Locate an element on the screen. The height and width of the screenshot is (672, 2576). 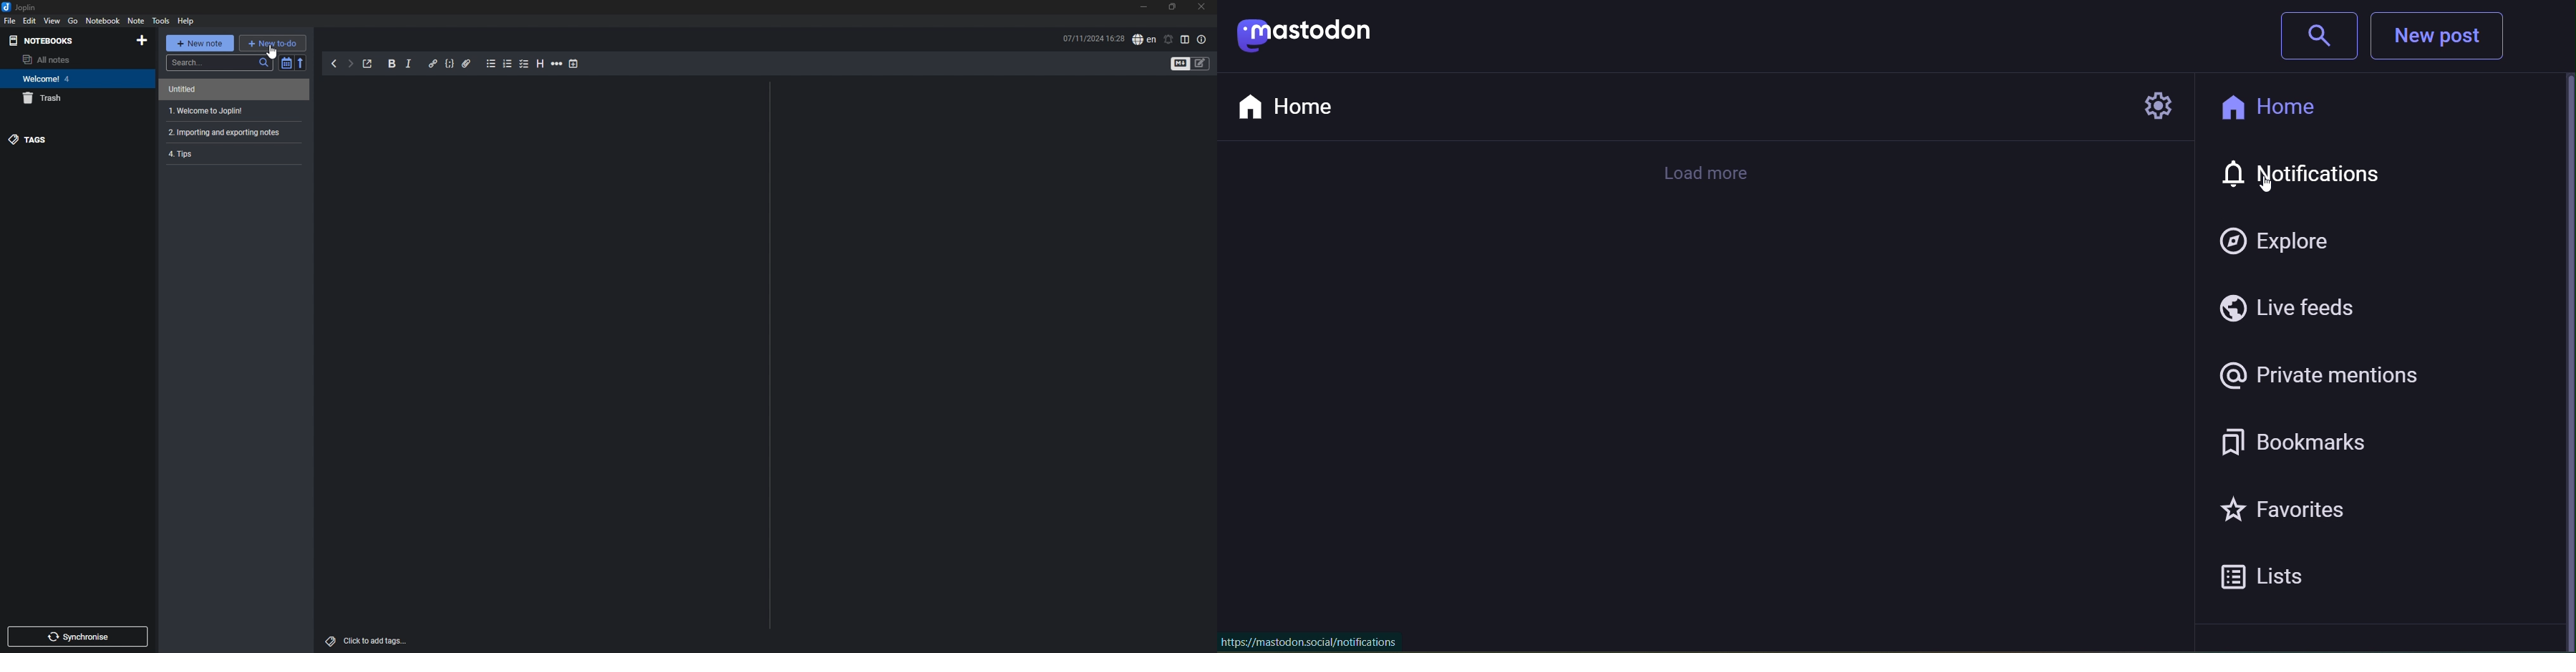
notebook is located at coordinates (103, 20).